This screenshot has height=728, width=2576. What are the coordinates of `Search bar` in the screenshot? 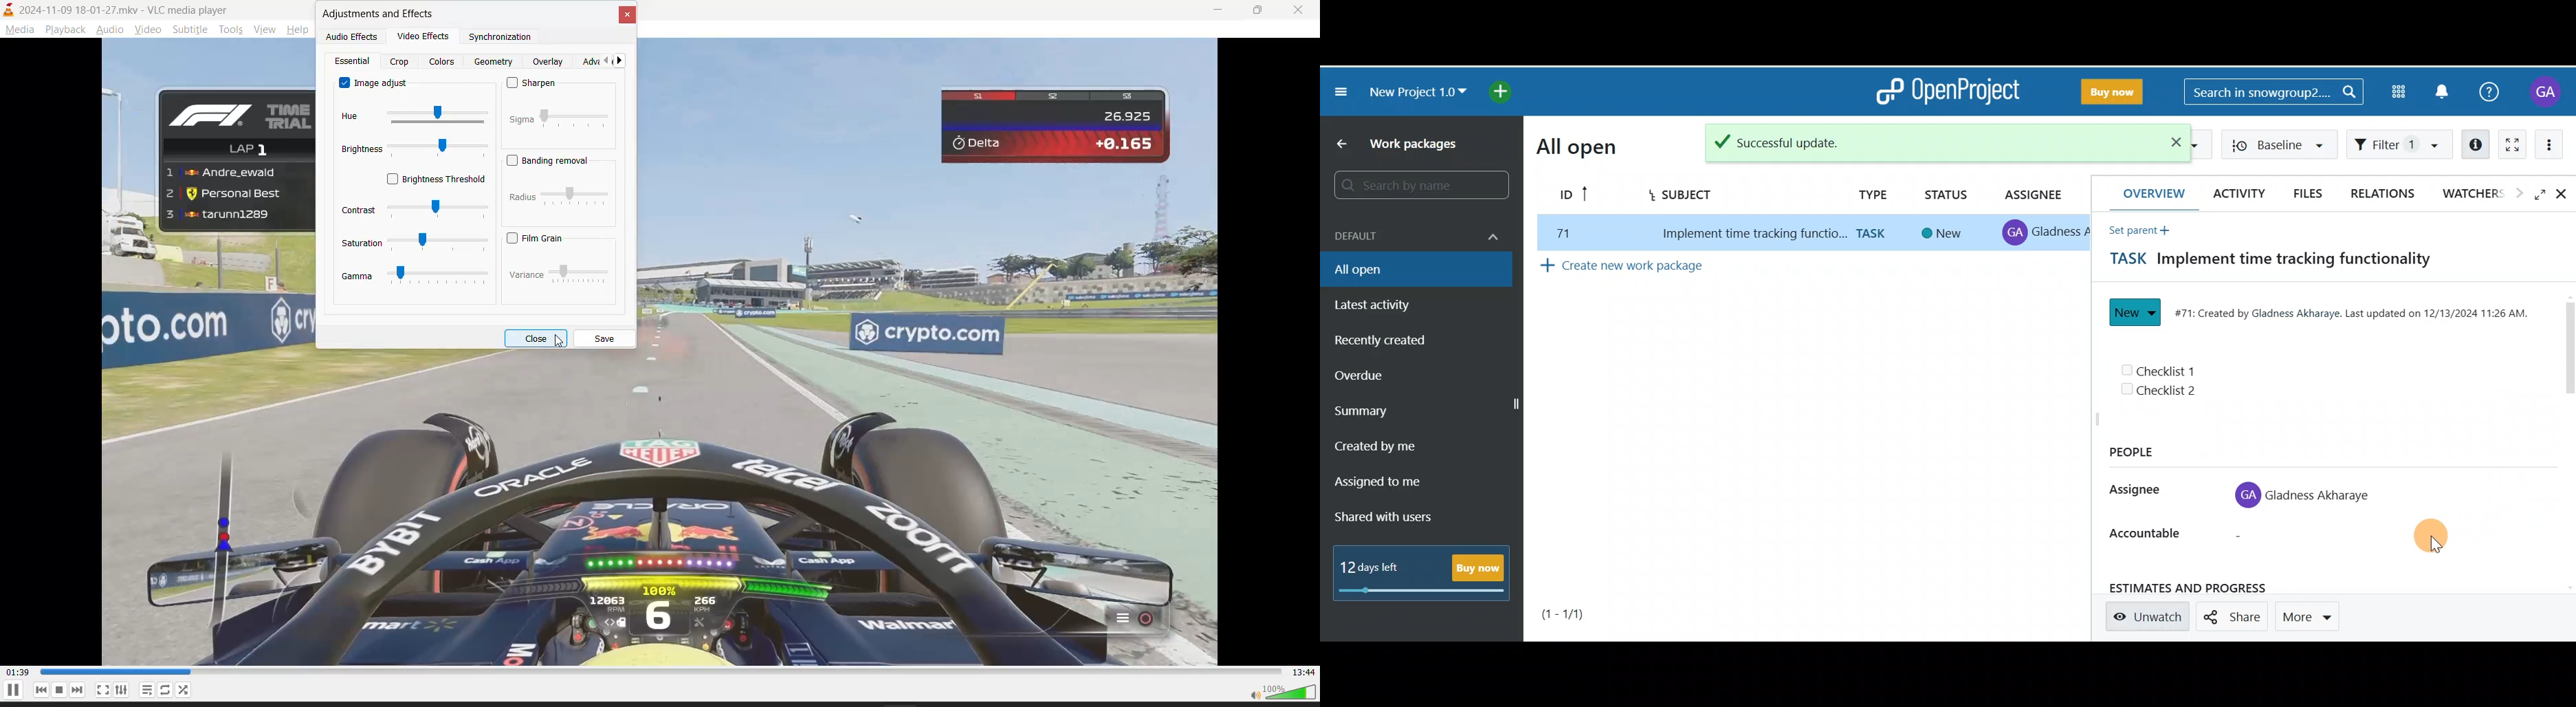 It's located at (2277, 92).